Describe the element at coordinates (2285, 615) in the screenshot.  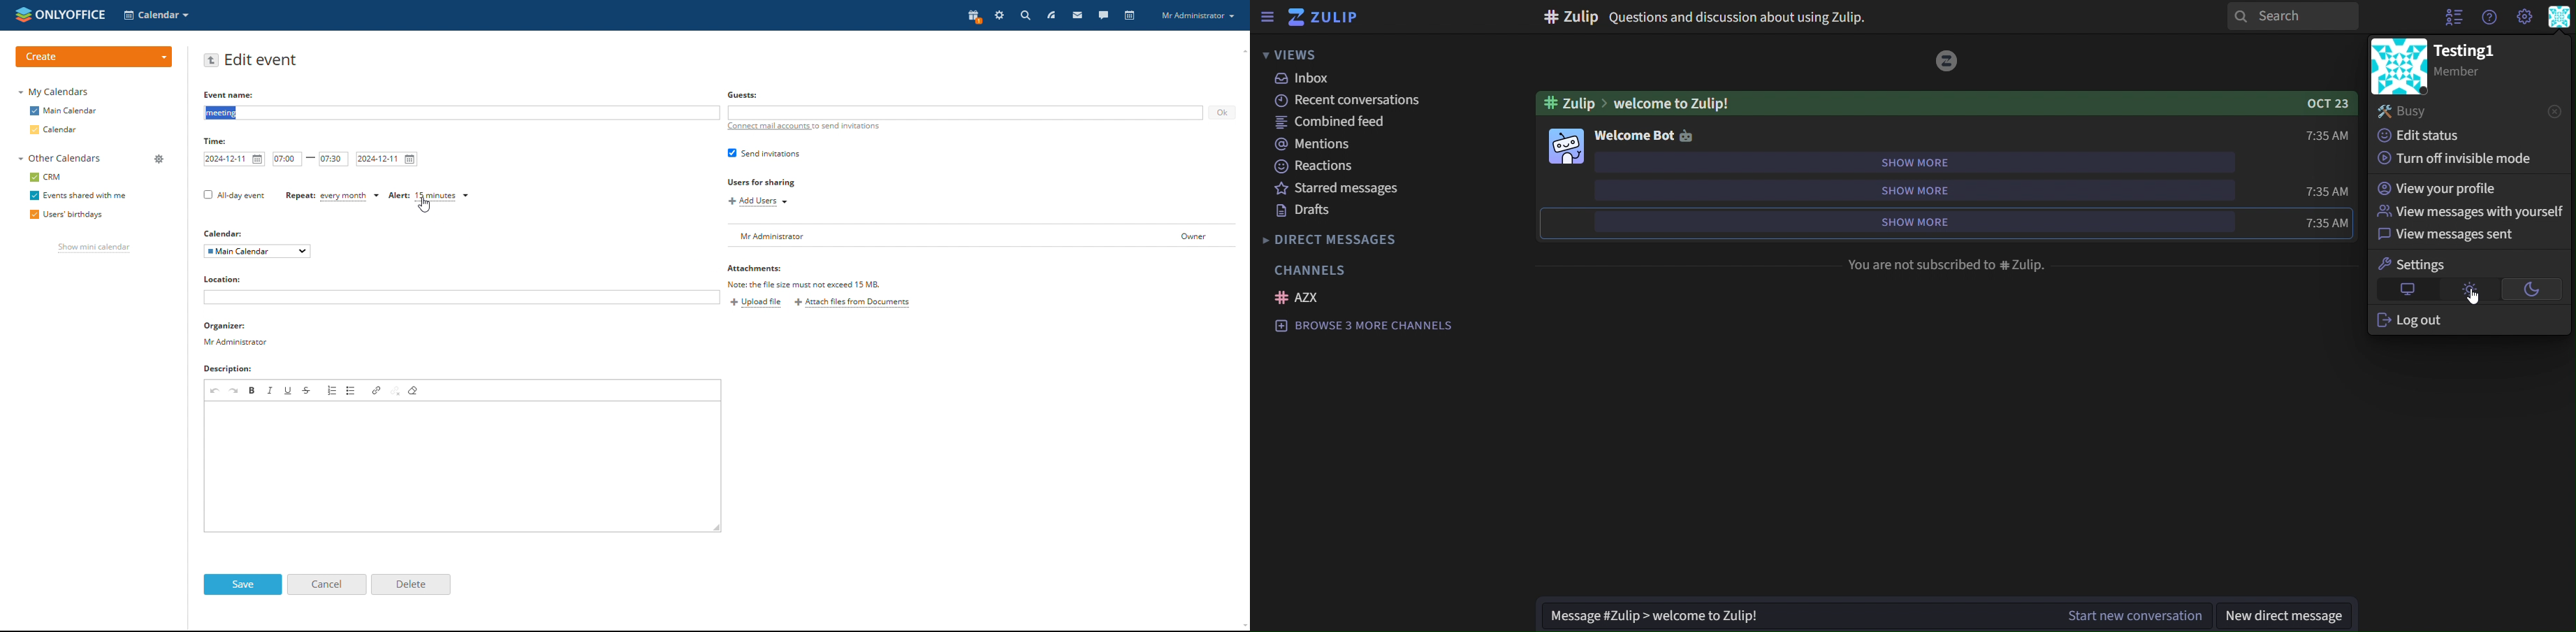
I see `new direct message` at that location.